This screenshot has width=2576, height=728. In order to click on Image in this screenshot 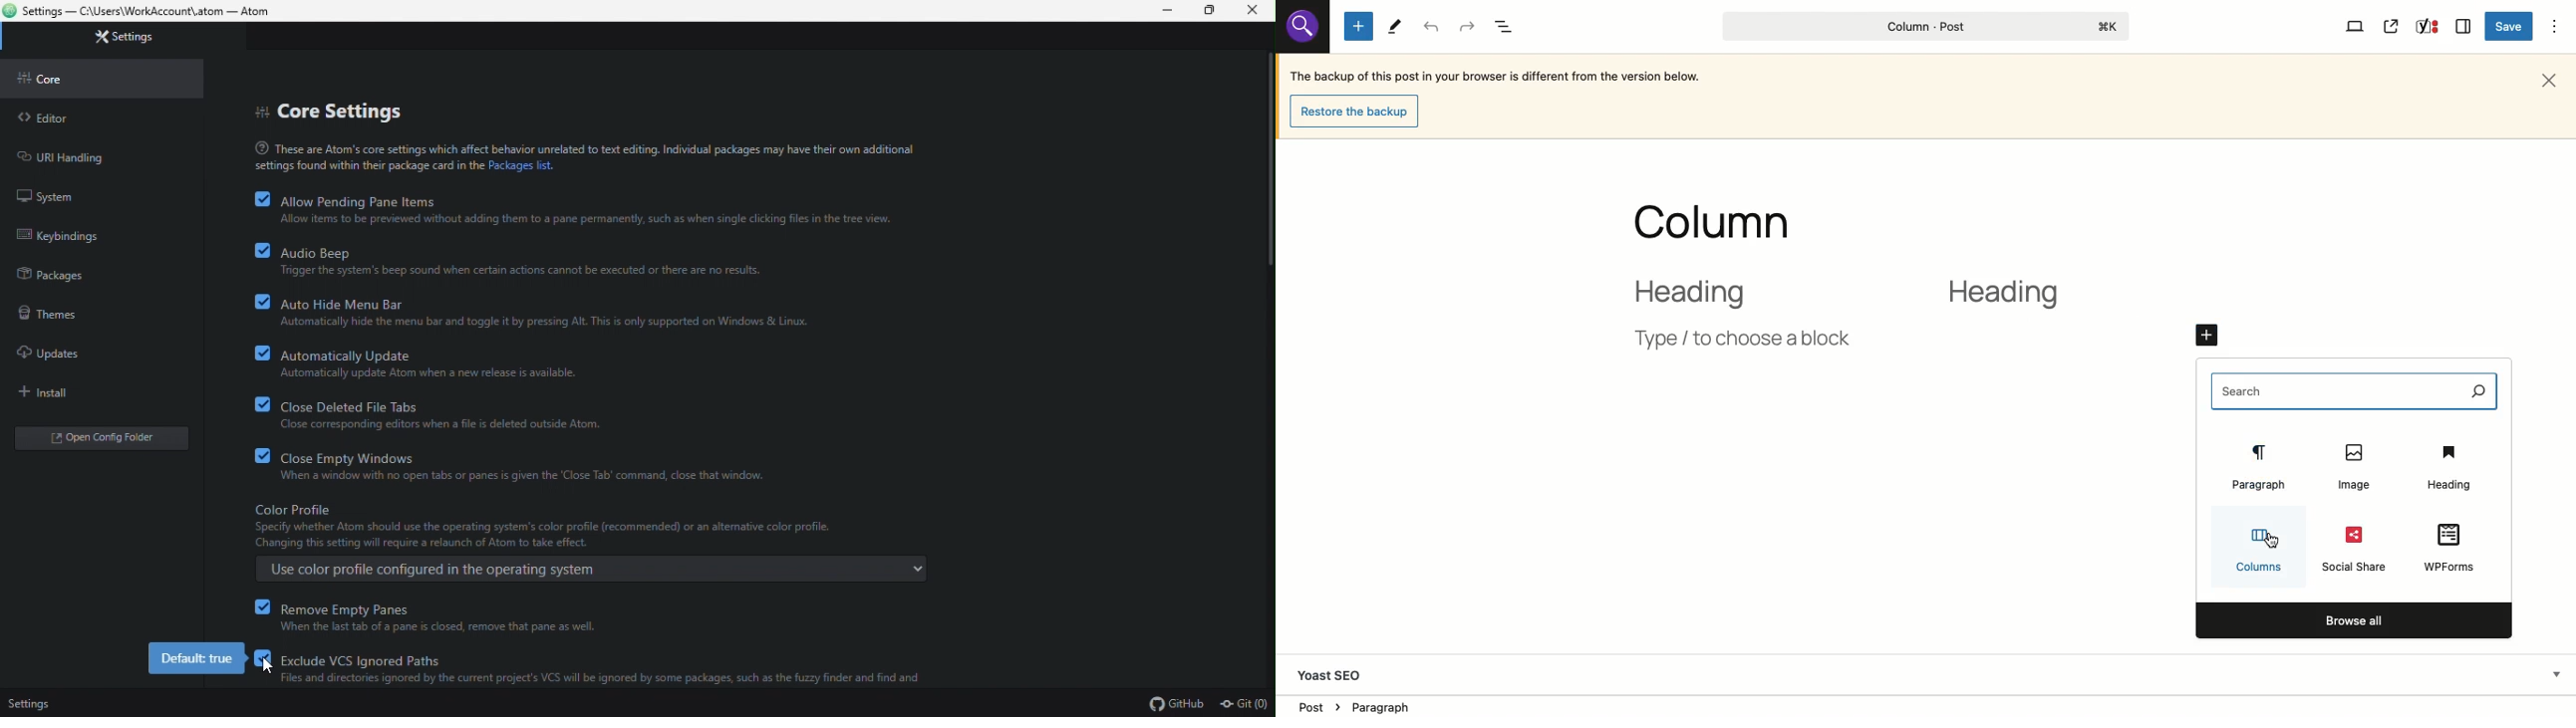, I will do `click(2352, 467)`.